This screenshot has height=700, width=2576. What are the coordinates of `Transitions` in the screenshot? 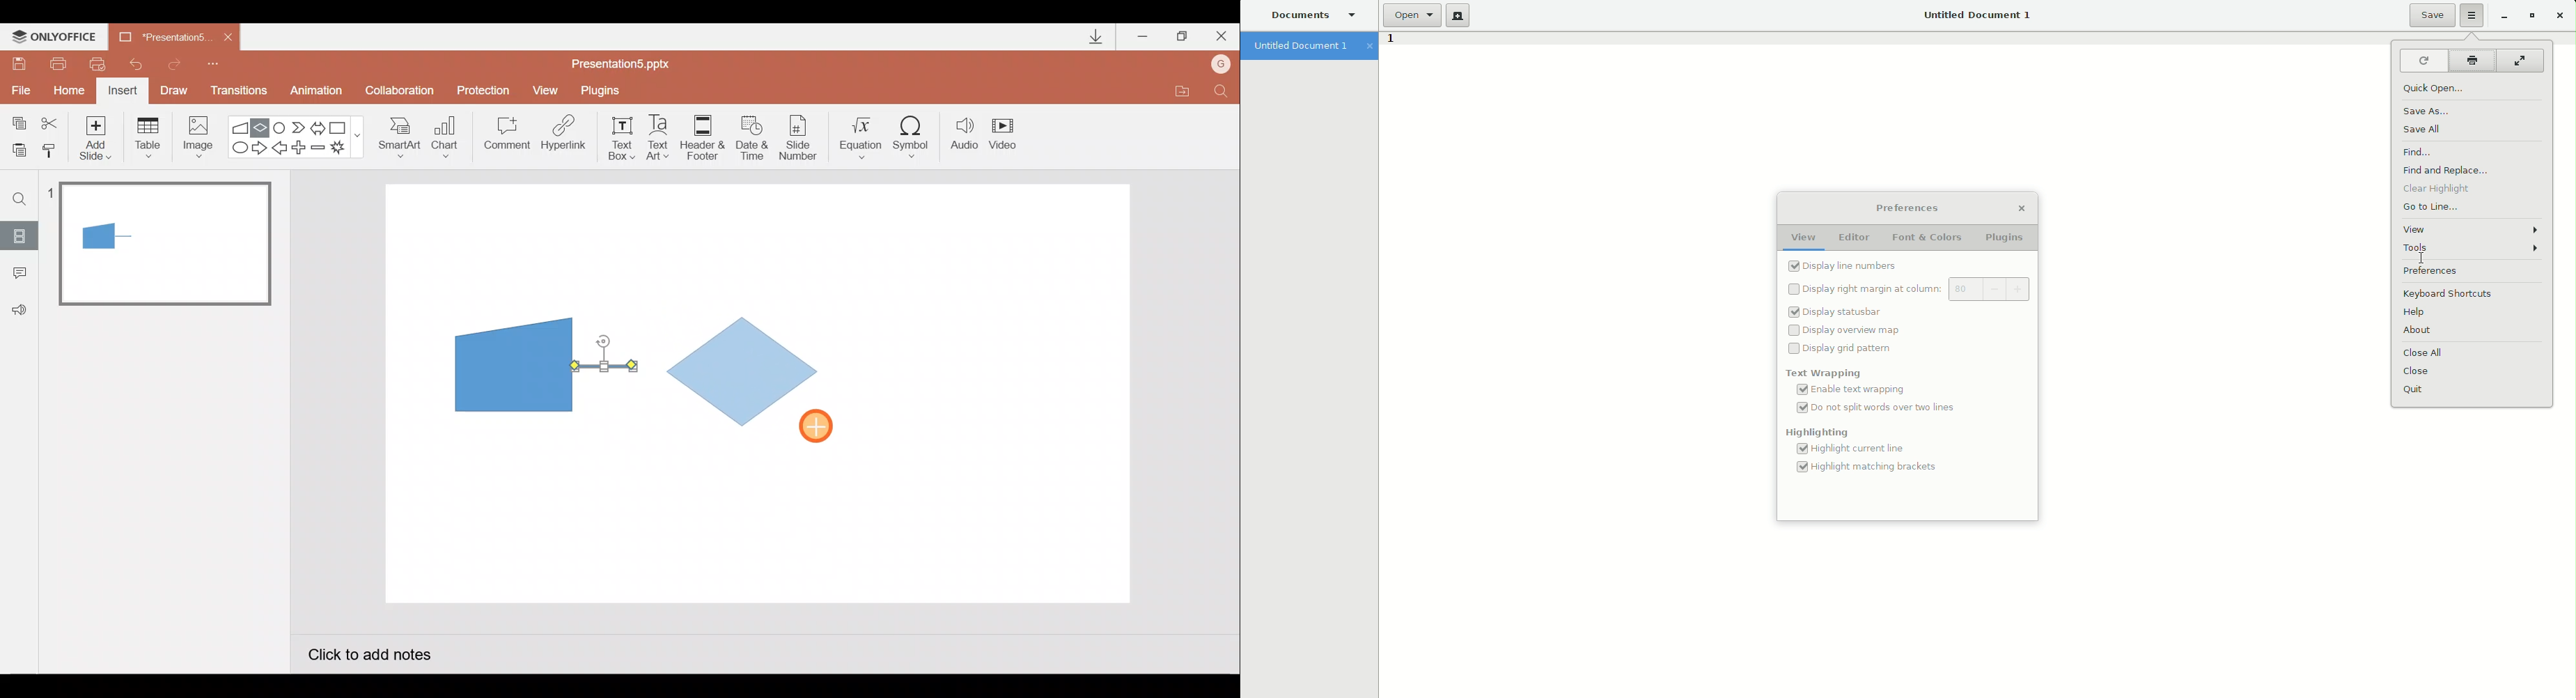 It's located at (236, 92).